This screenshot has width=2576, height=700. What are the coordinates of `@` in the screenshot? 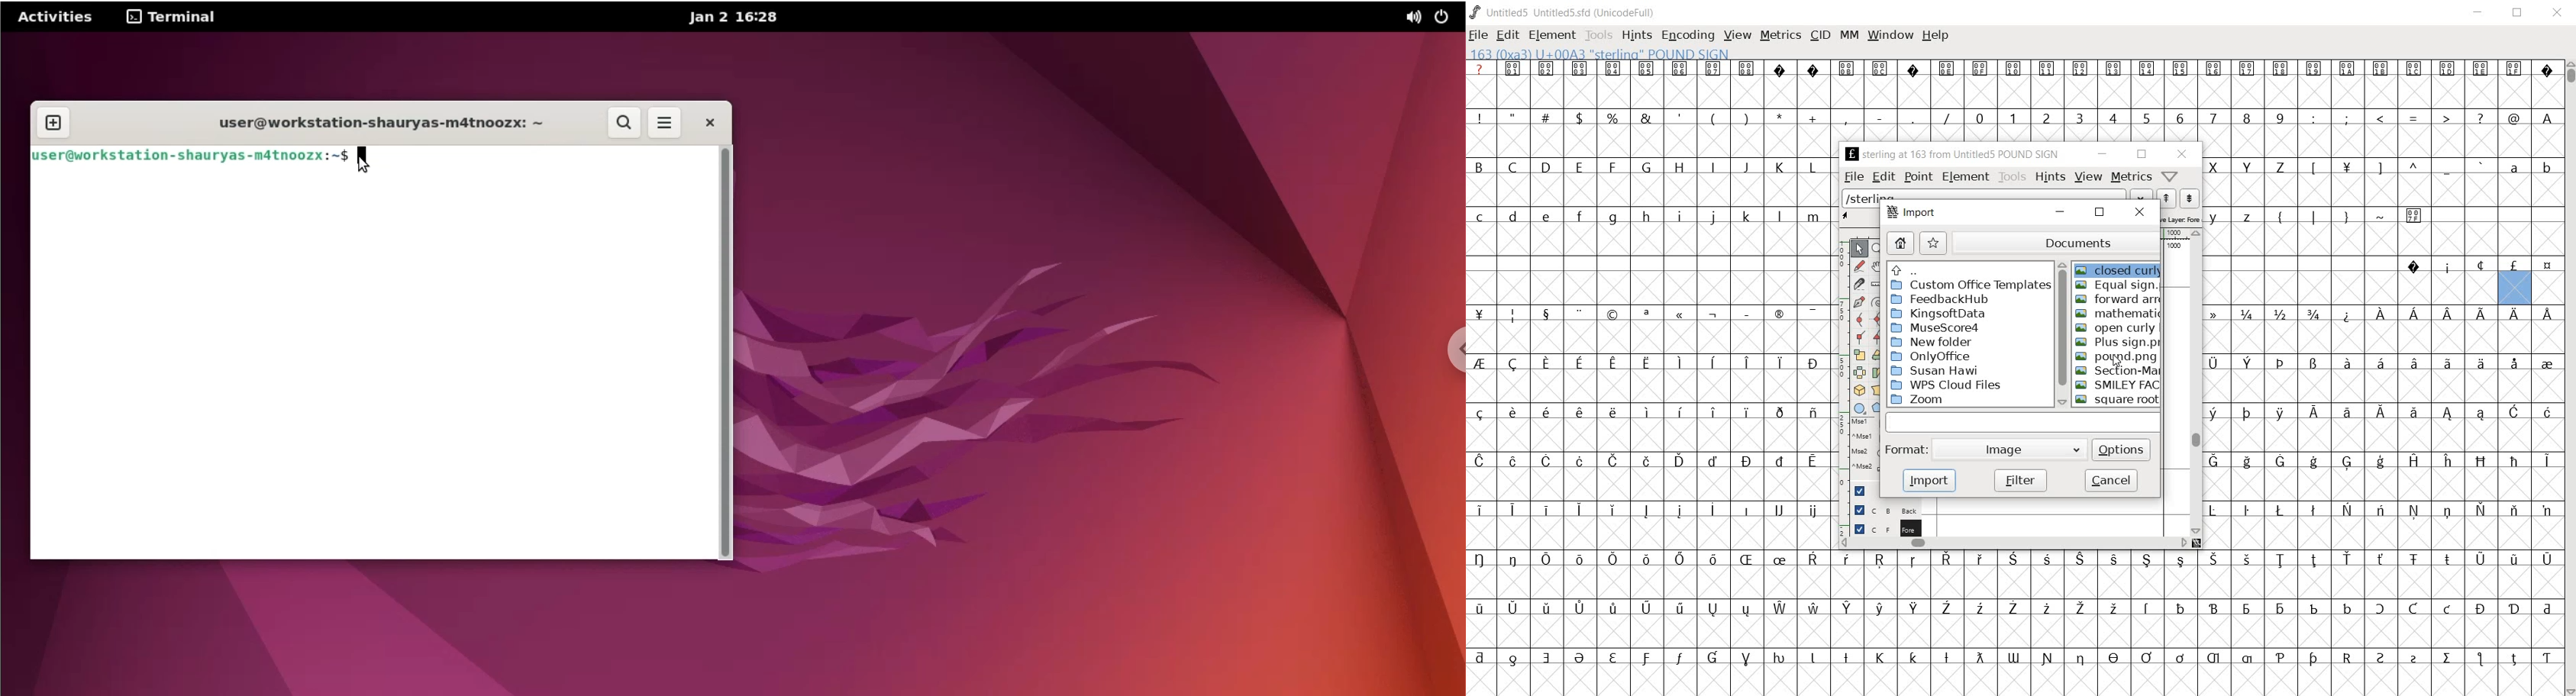 It's located at (2514, 117).